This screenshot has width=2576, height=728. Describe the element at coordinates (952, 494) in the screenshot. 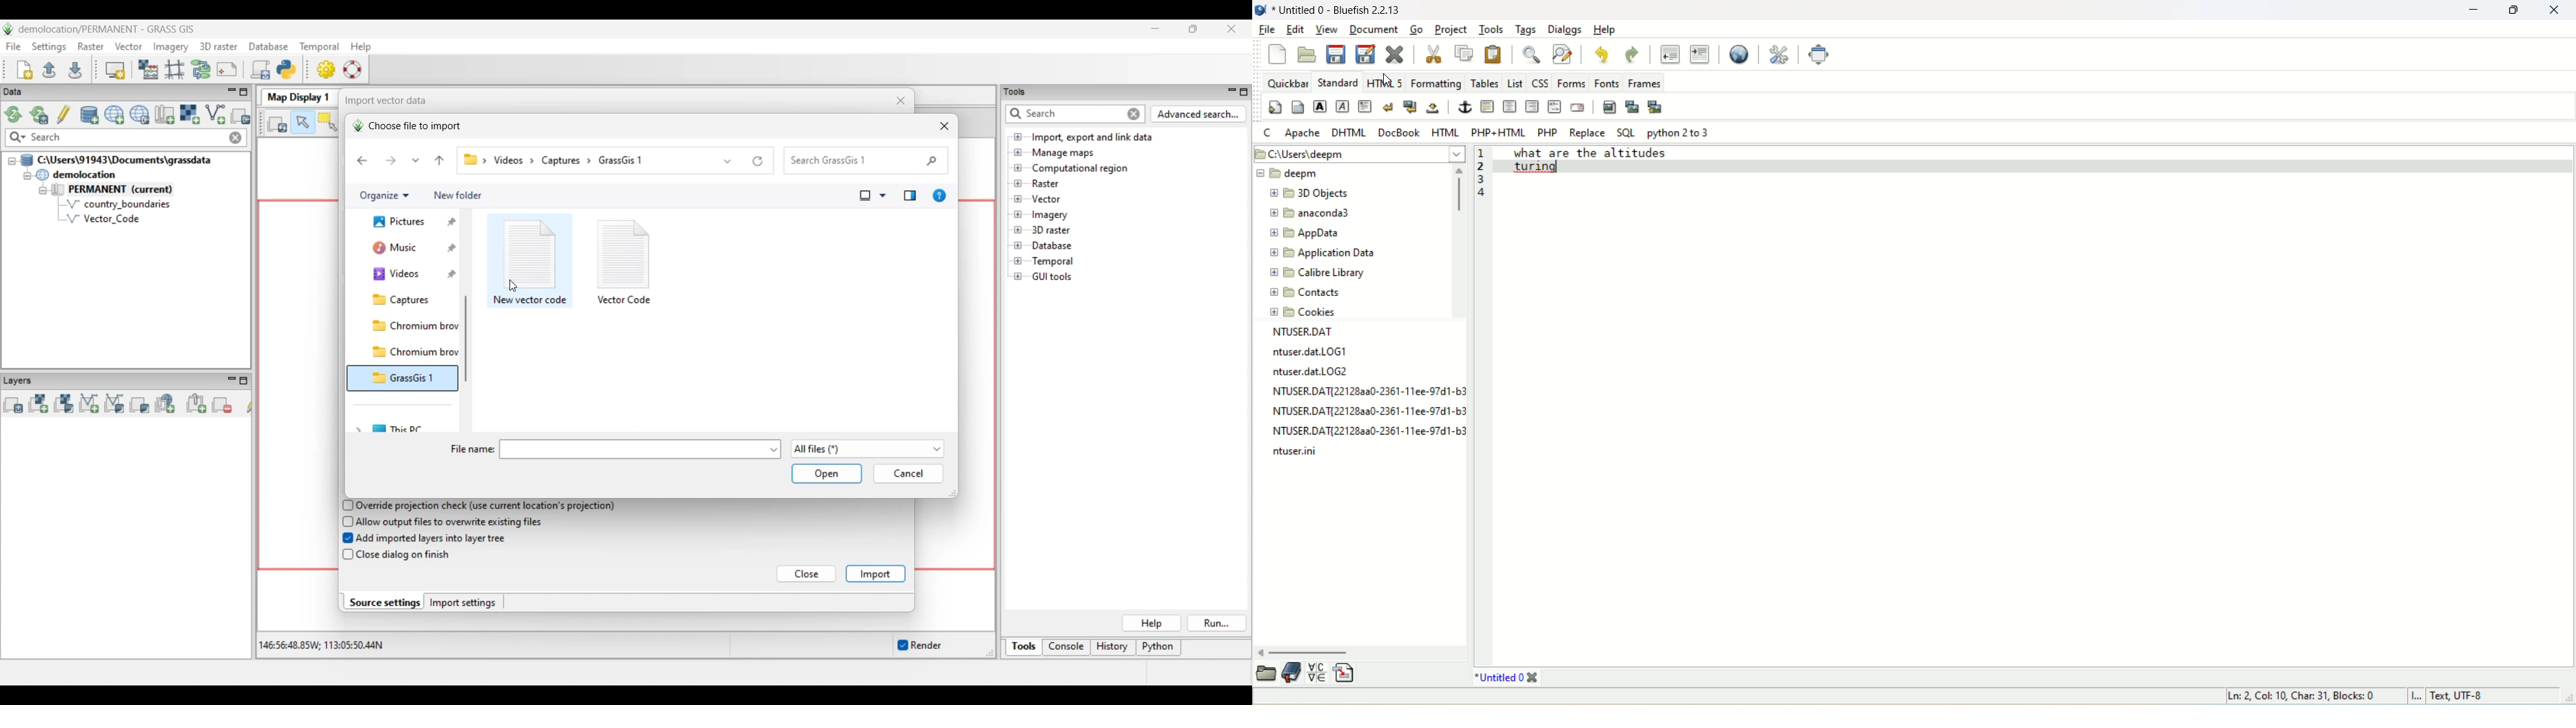

I see `Change width or height of current window` at that location.